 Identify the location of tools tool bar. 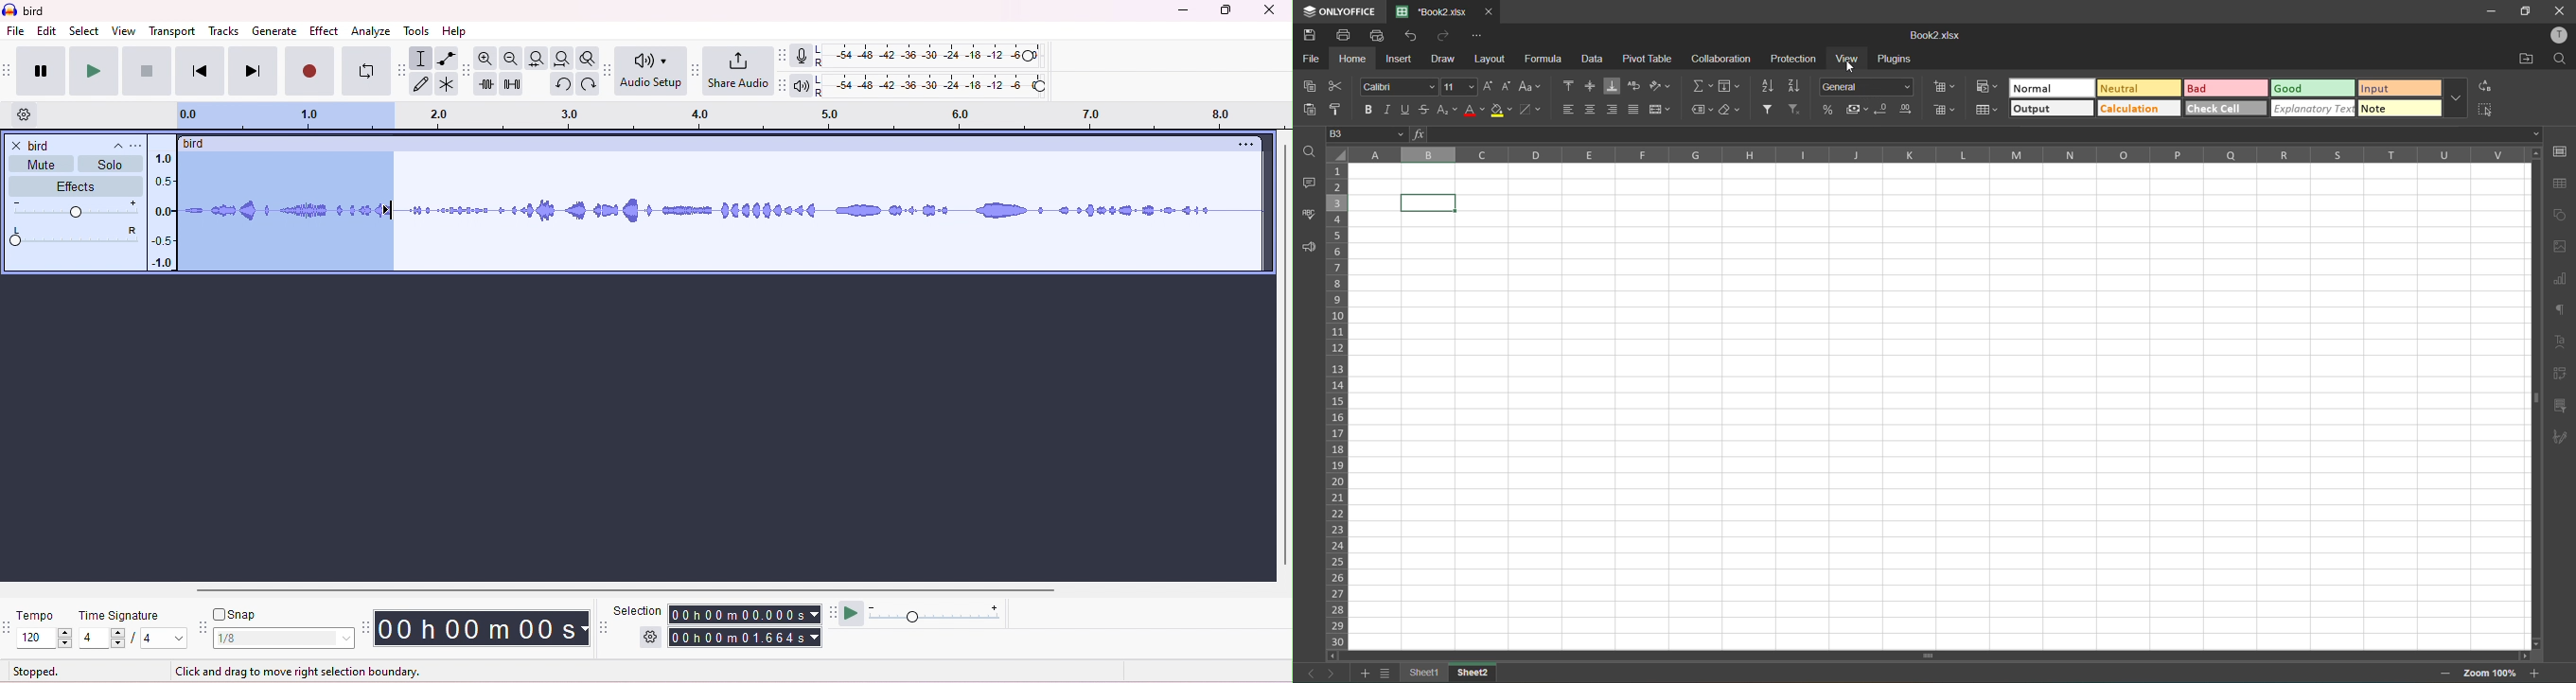
(400, 69).